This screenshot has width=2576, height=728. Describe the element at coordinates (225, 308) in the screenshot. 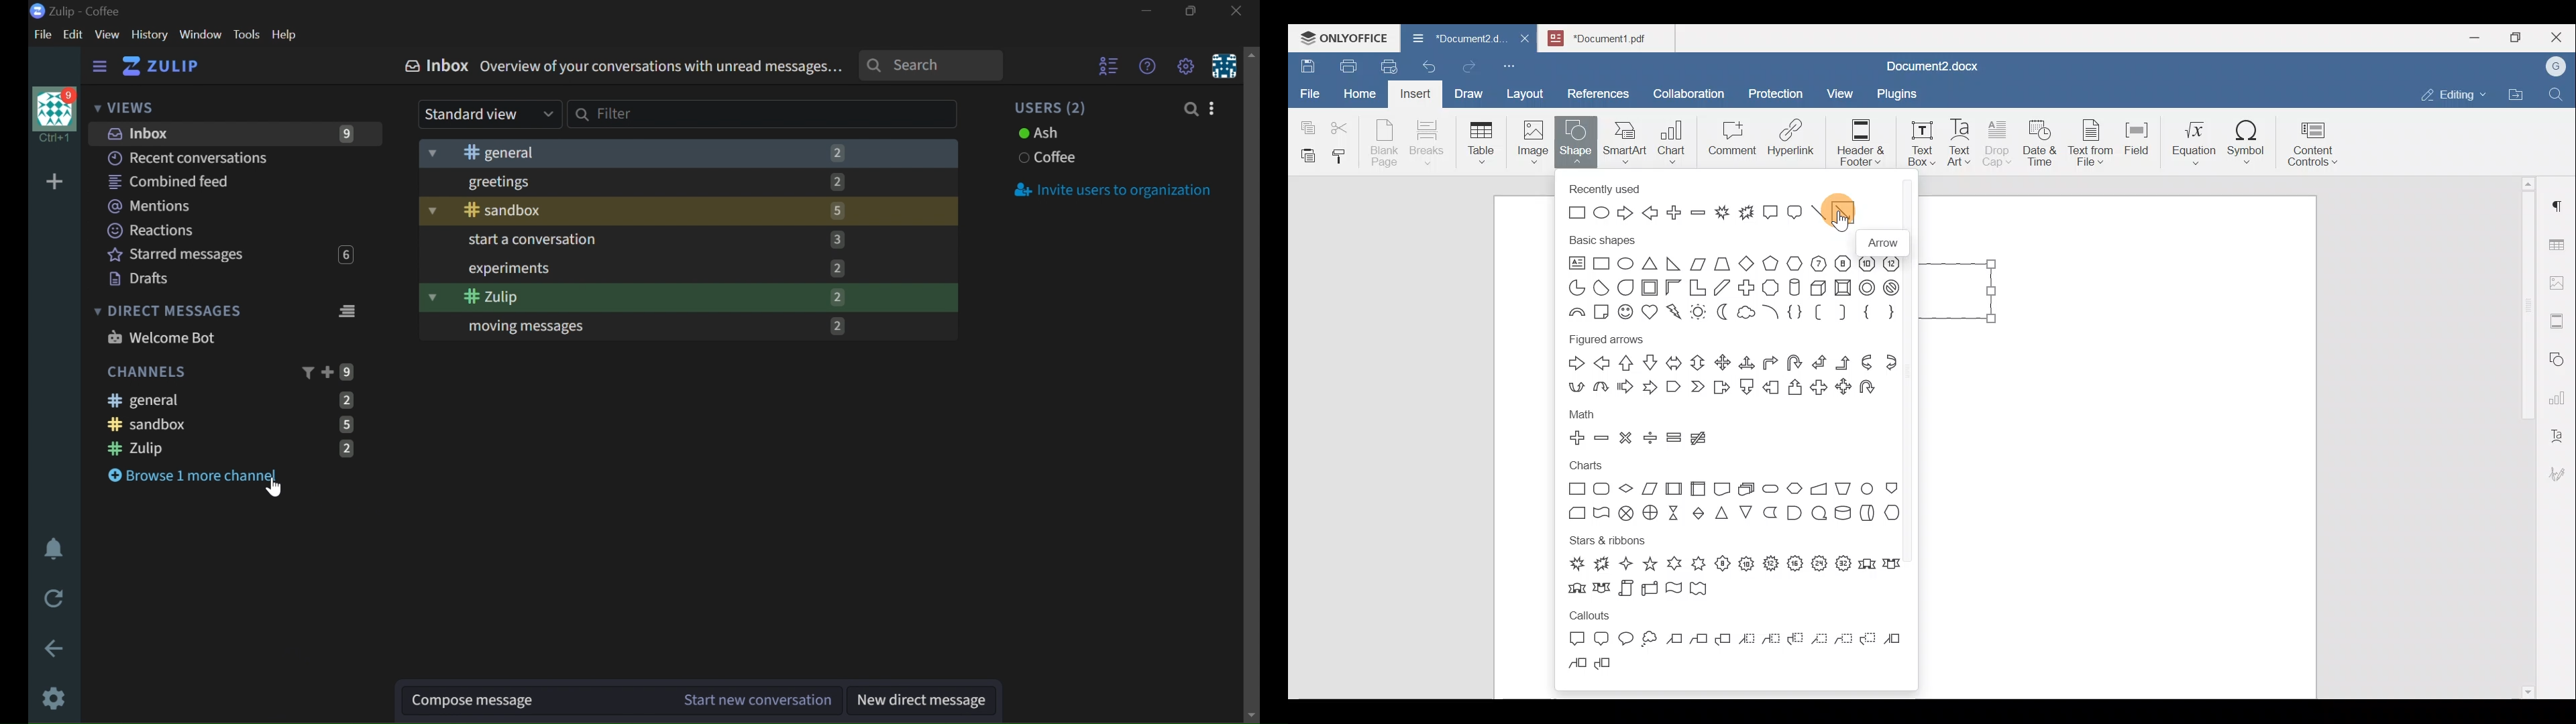

I see `DIRECT MESSAGES` at that location.